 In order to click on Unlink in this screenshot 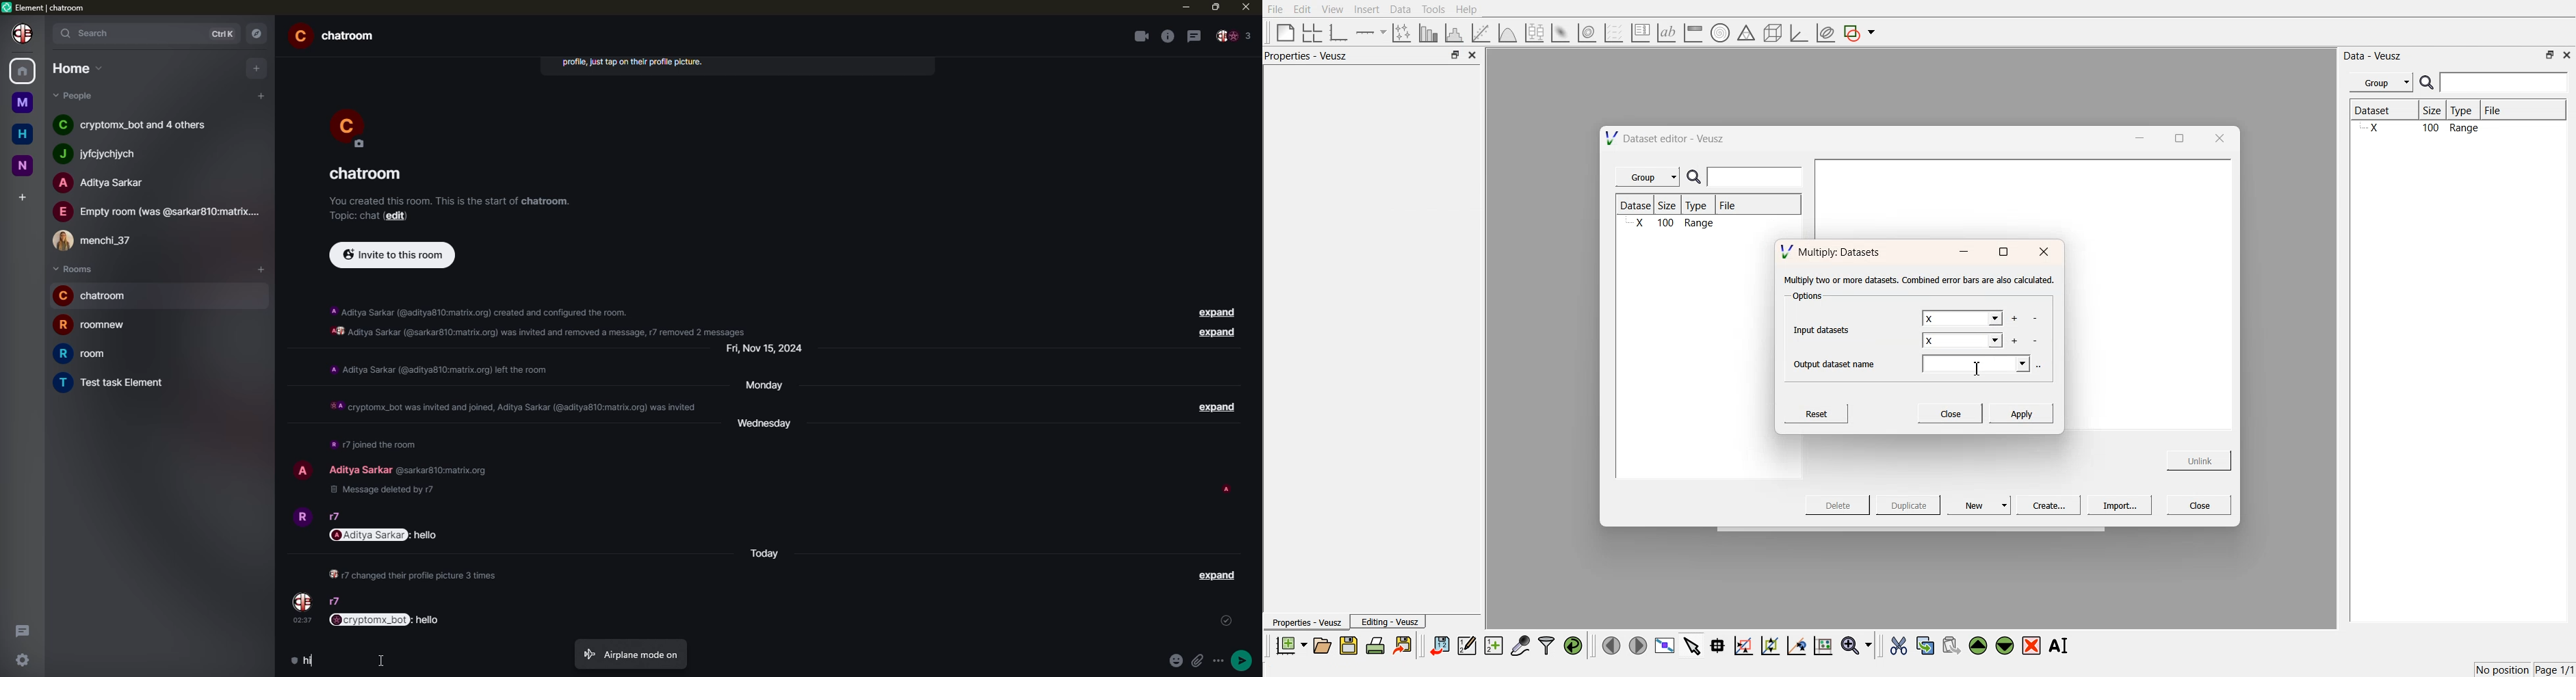, I will do `click(2200, 459)`.